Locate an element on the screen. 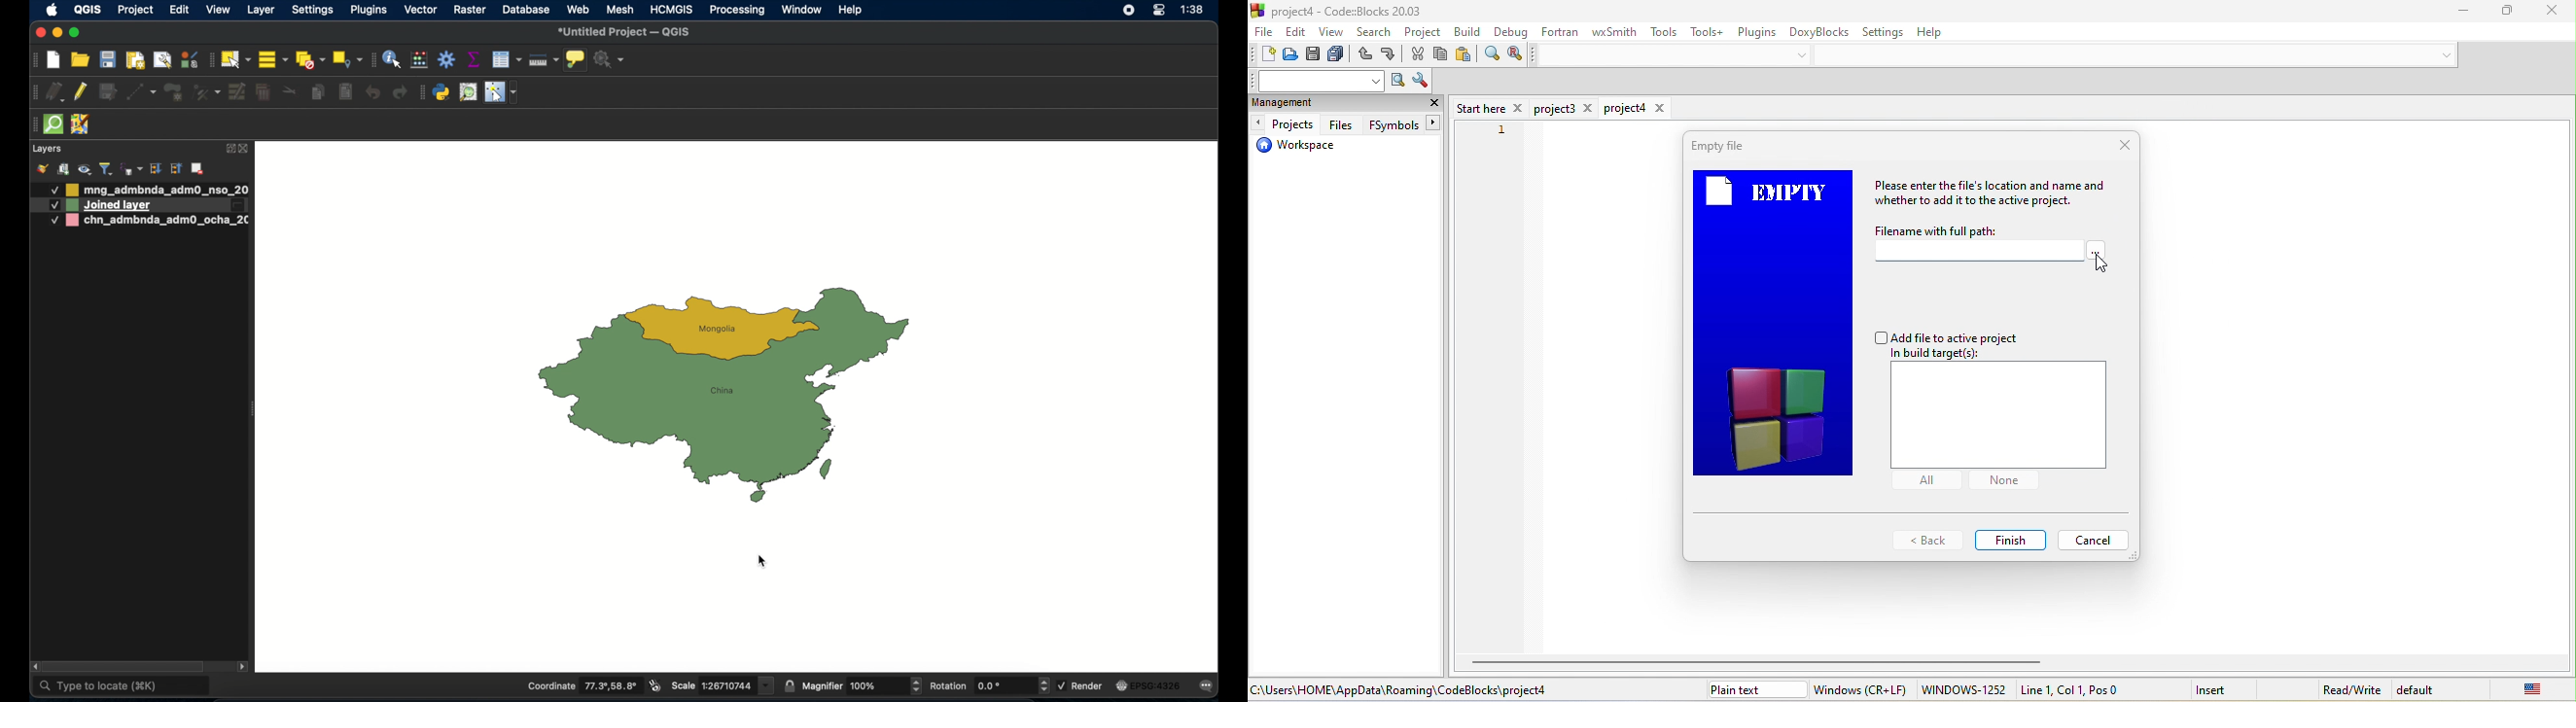  raster is located at coordinates (471, 10).